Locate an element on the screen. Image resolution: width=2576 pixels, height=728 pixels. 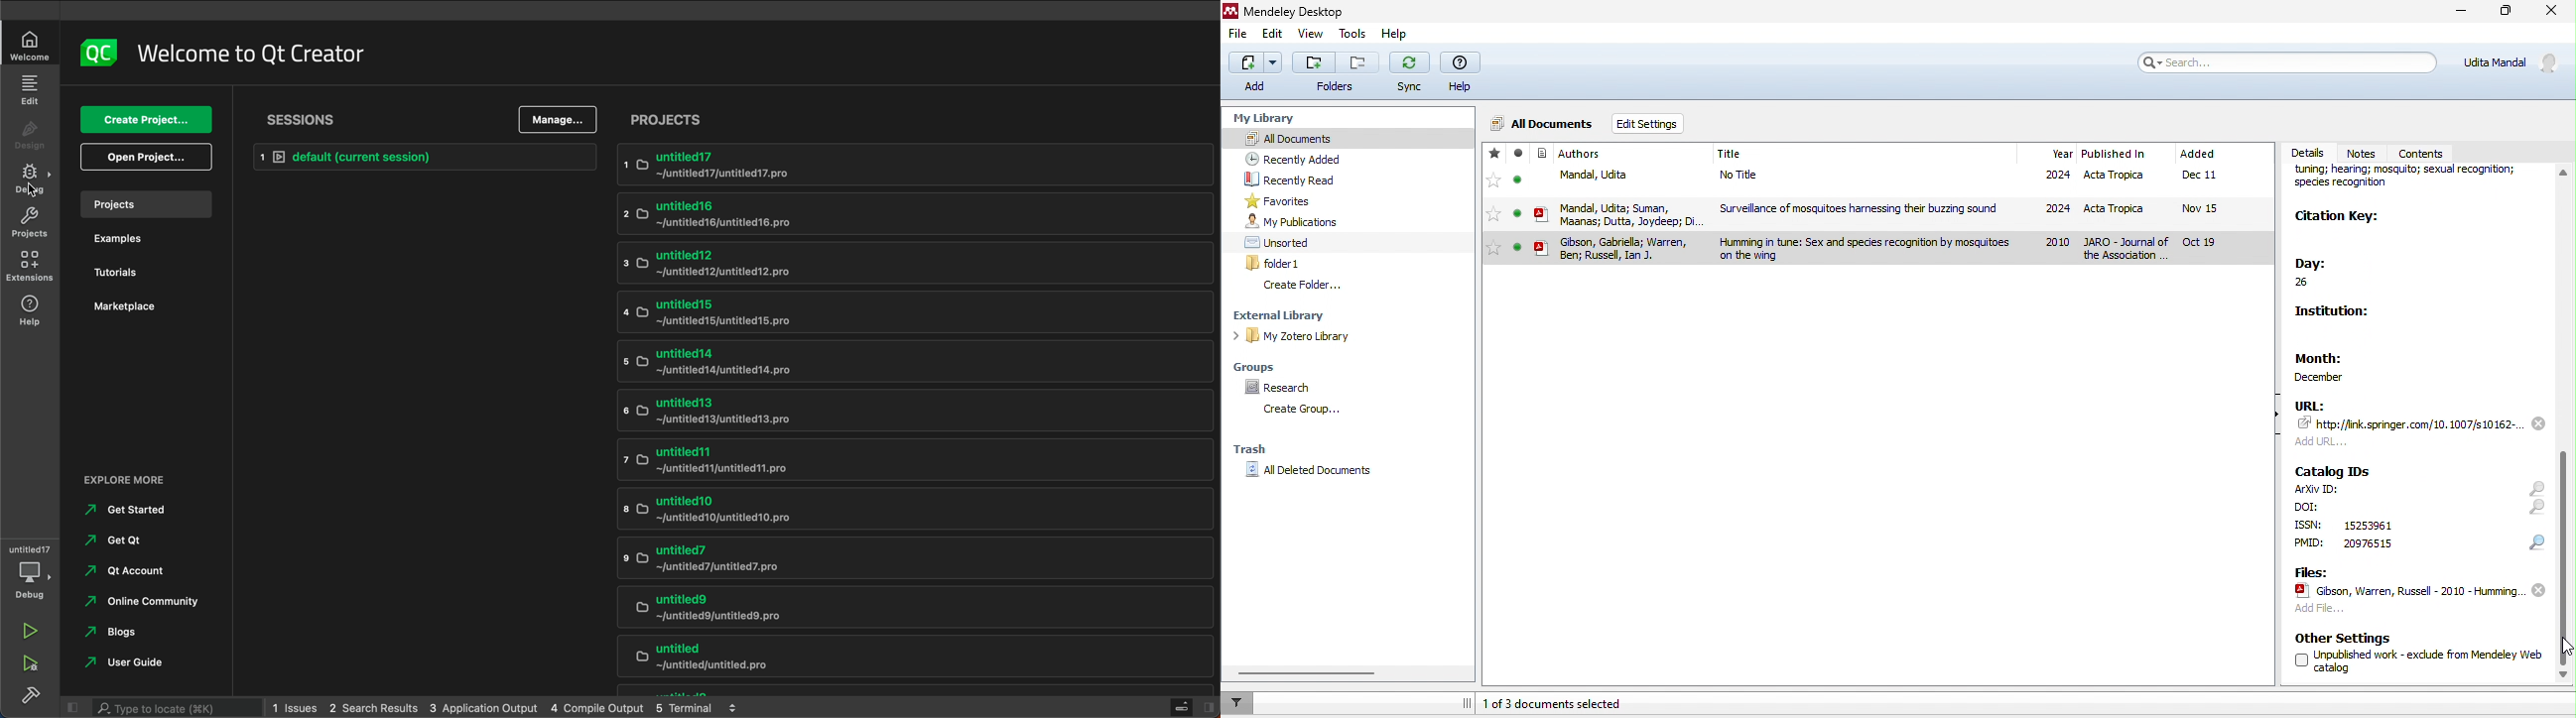
sync is located at coordinates (1411, 74).